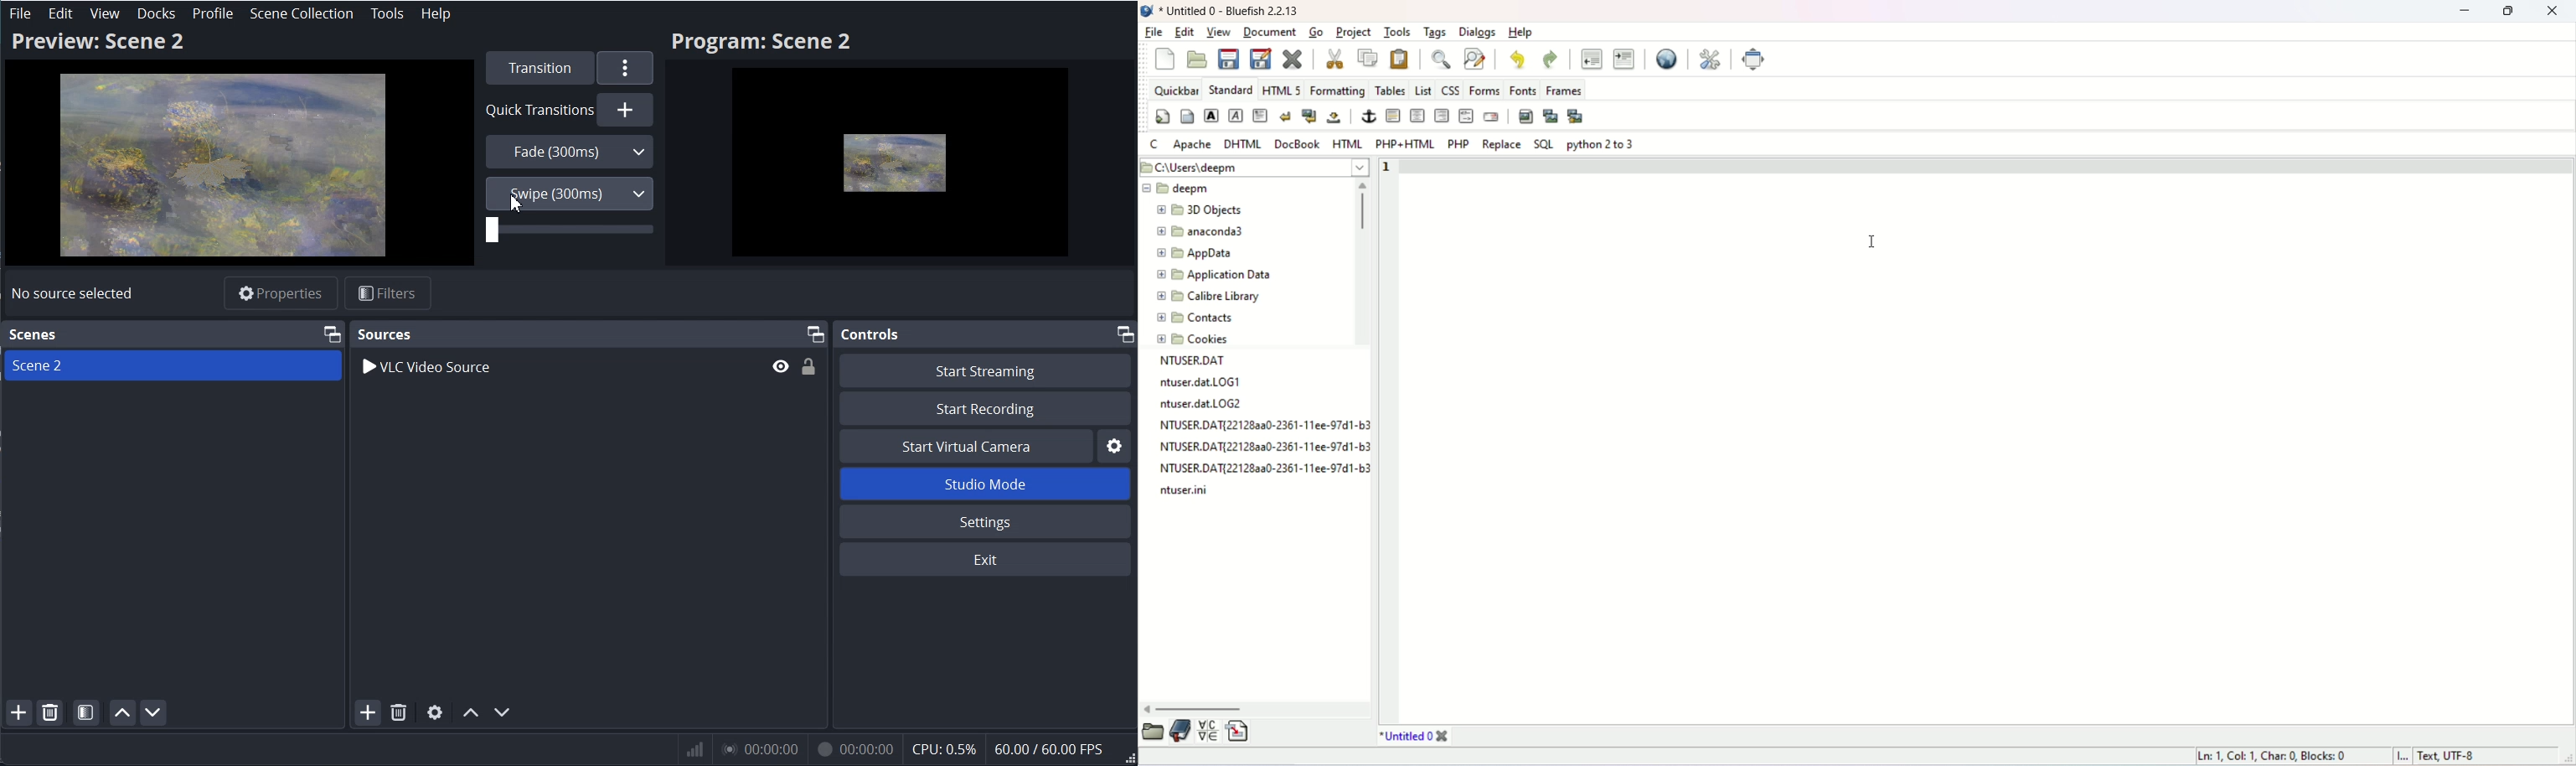 This screenshot has width=2576, height=784. What do you see at coordinates (986, 407) in the screenshot?
I see `Start Recording` at bounding box center [986, 407].